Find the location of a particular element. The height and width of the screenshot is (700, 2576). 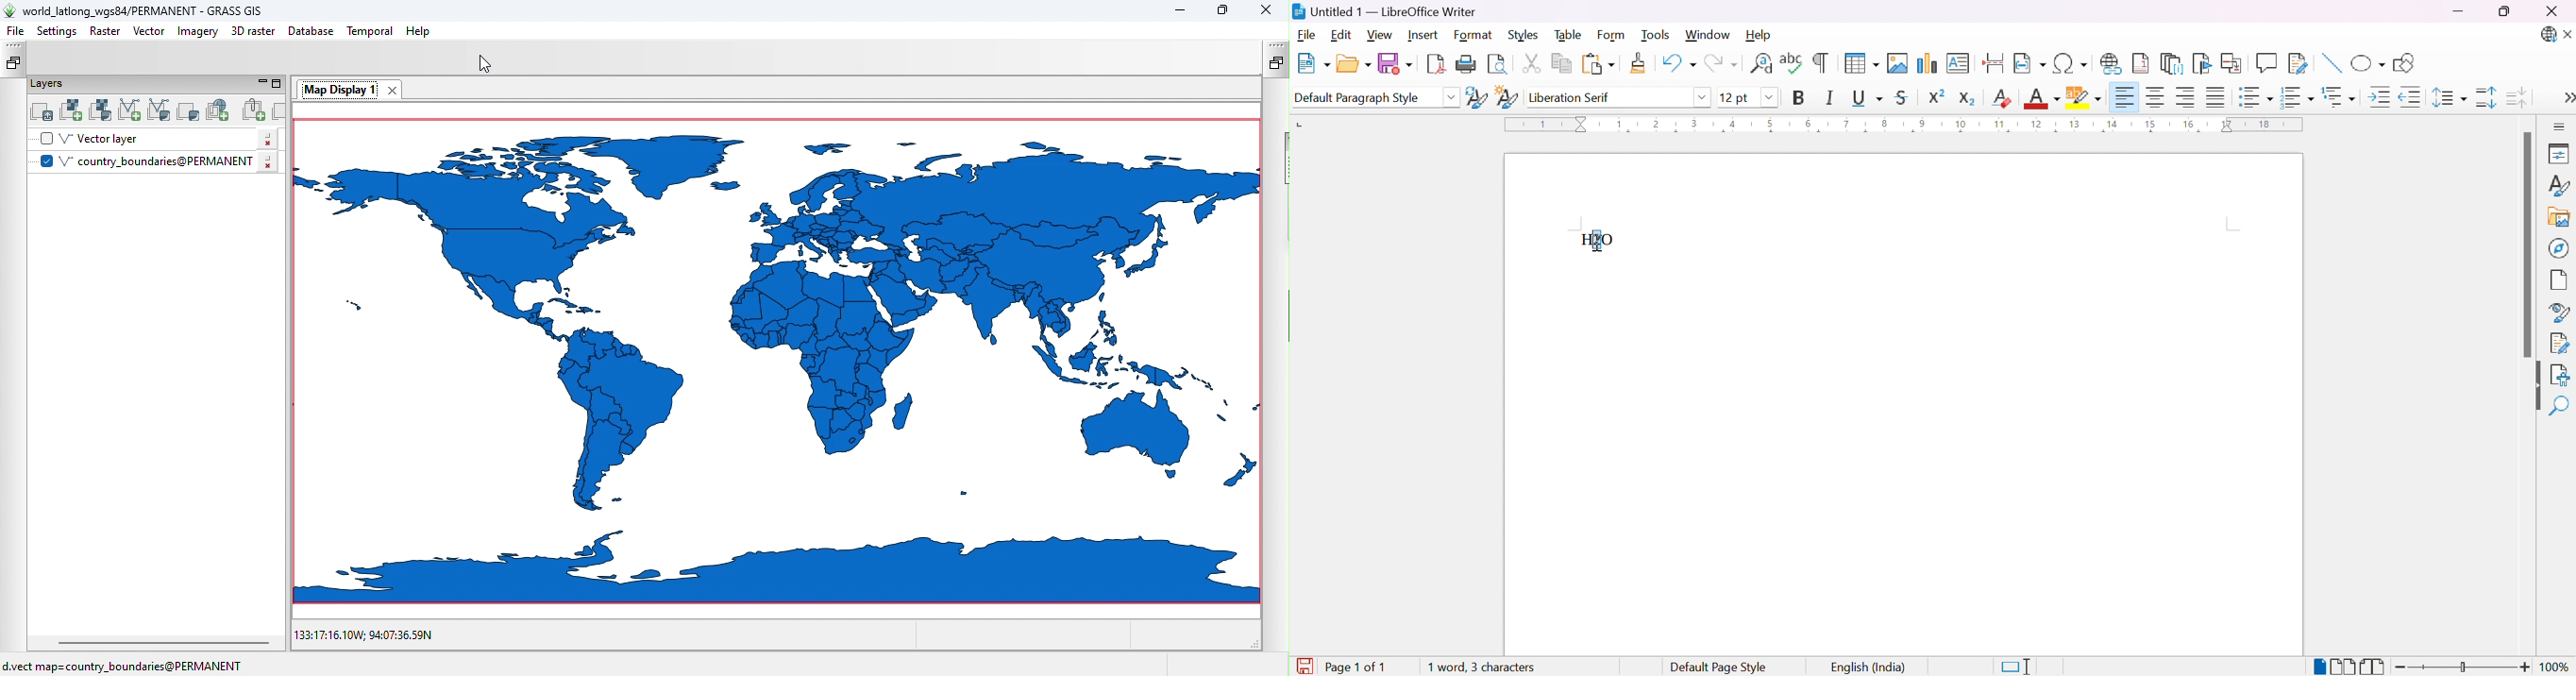

Subscript is located at coordinates (1967, 99).